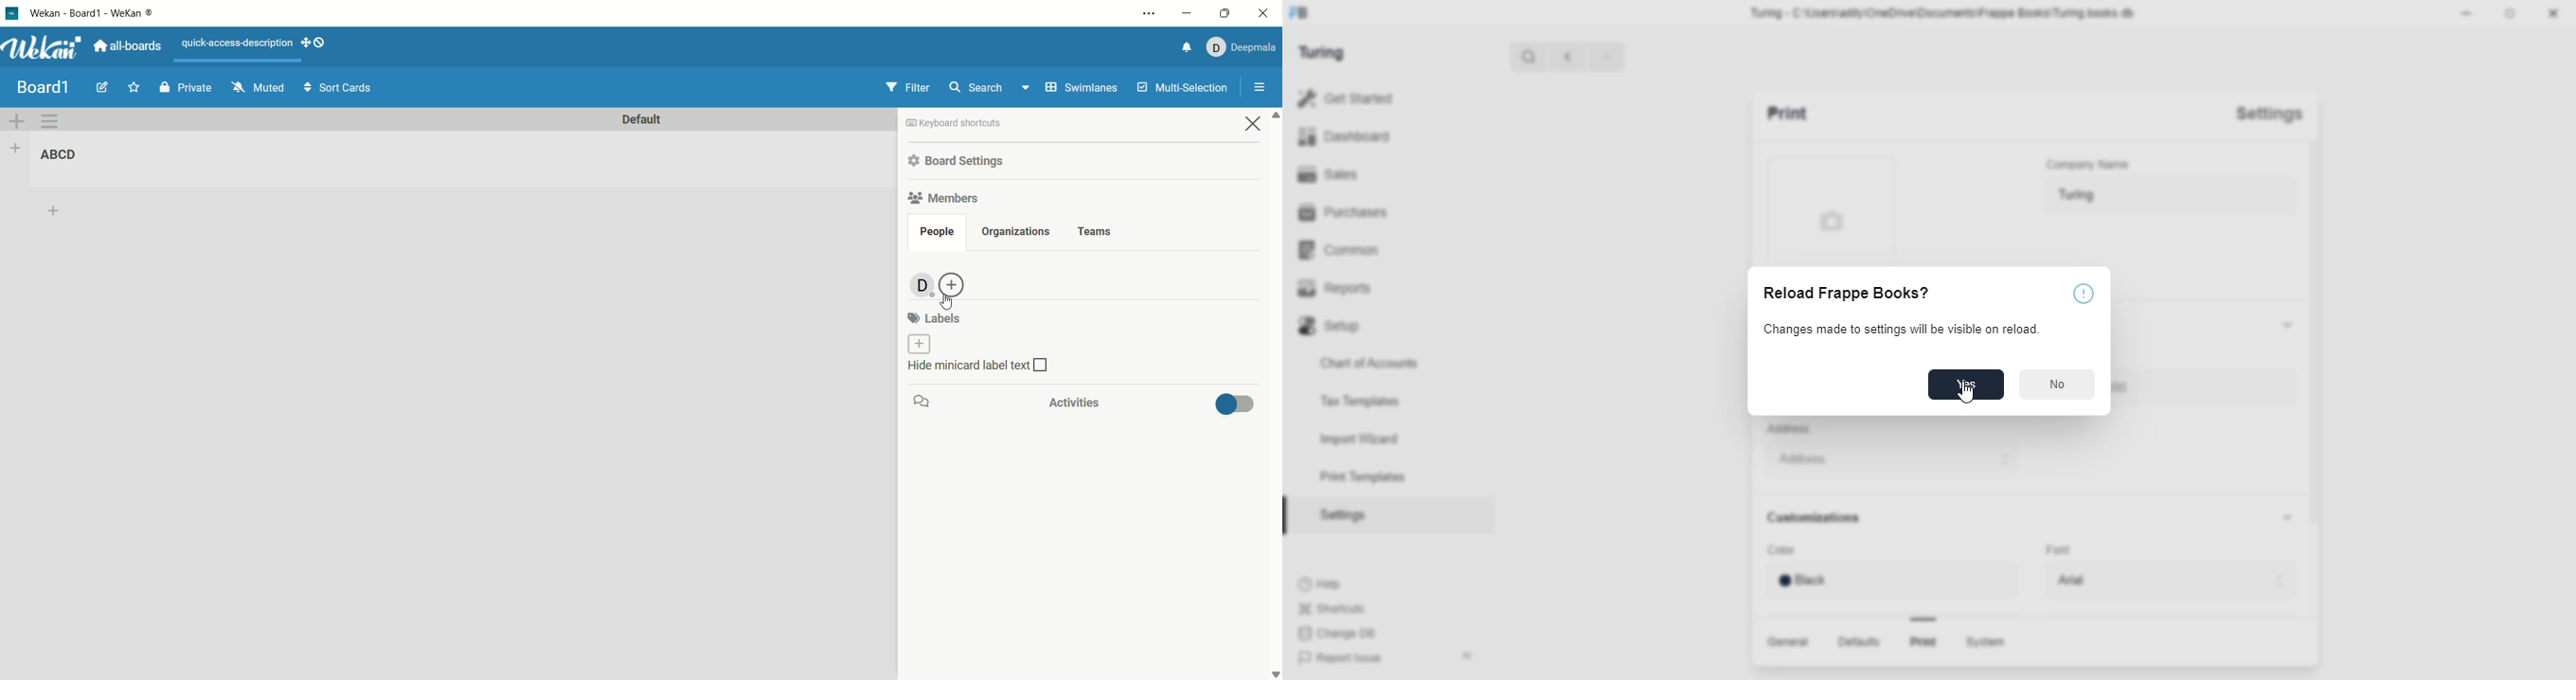  Describe the element at coordinates (2469, 13) in the screenshot. I see `minimise` at that location.